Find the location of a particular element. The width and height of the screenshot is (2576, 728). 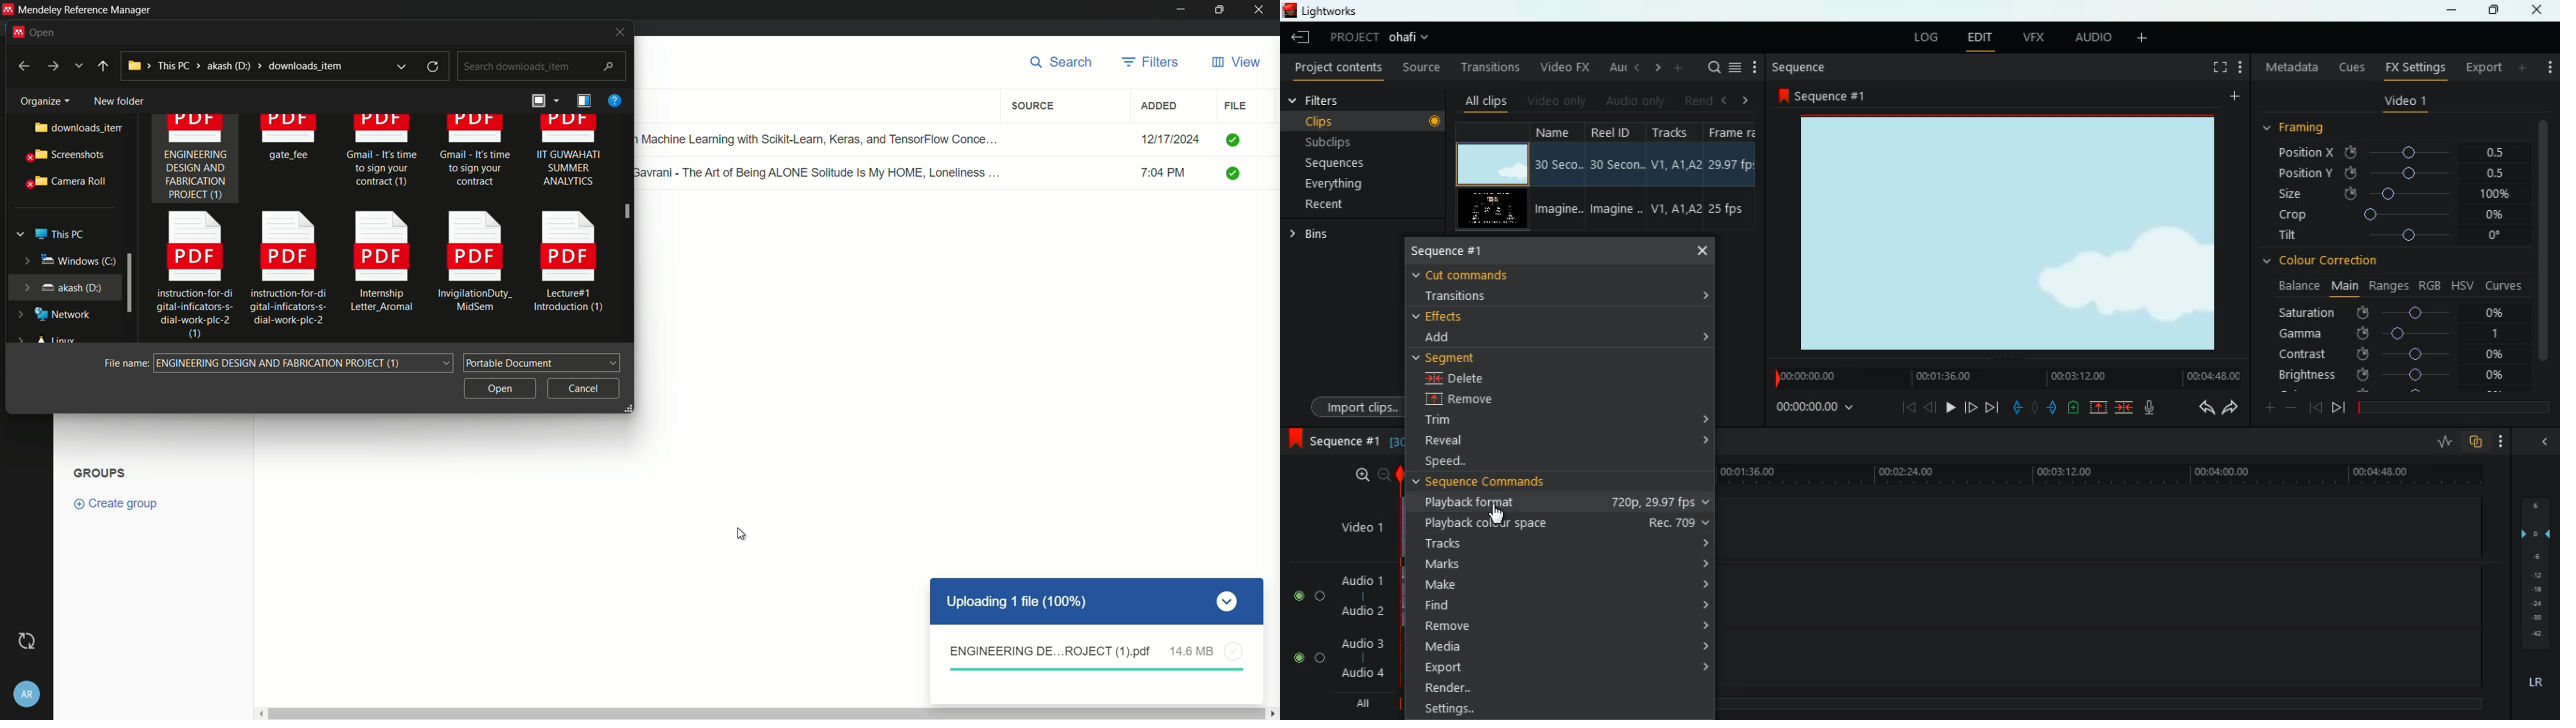

everything is located at coordinates (1339, 184).